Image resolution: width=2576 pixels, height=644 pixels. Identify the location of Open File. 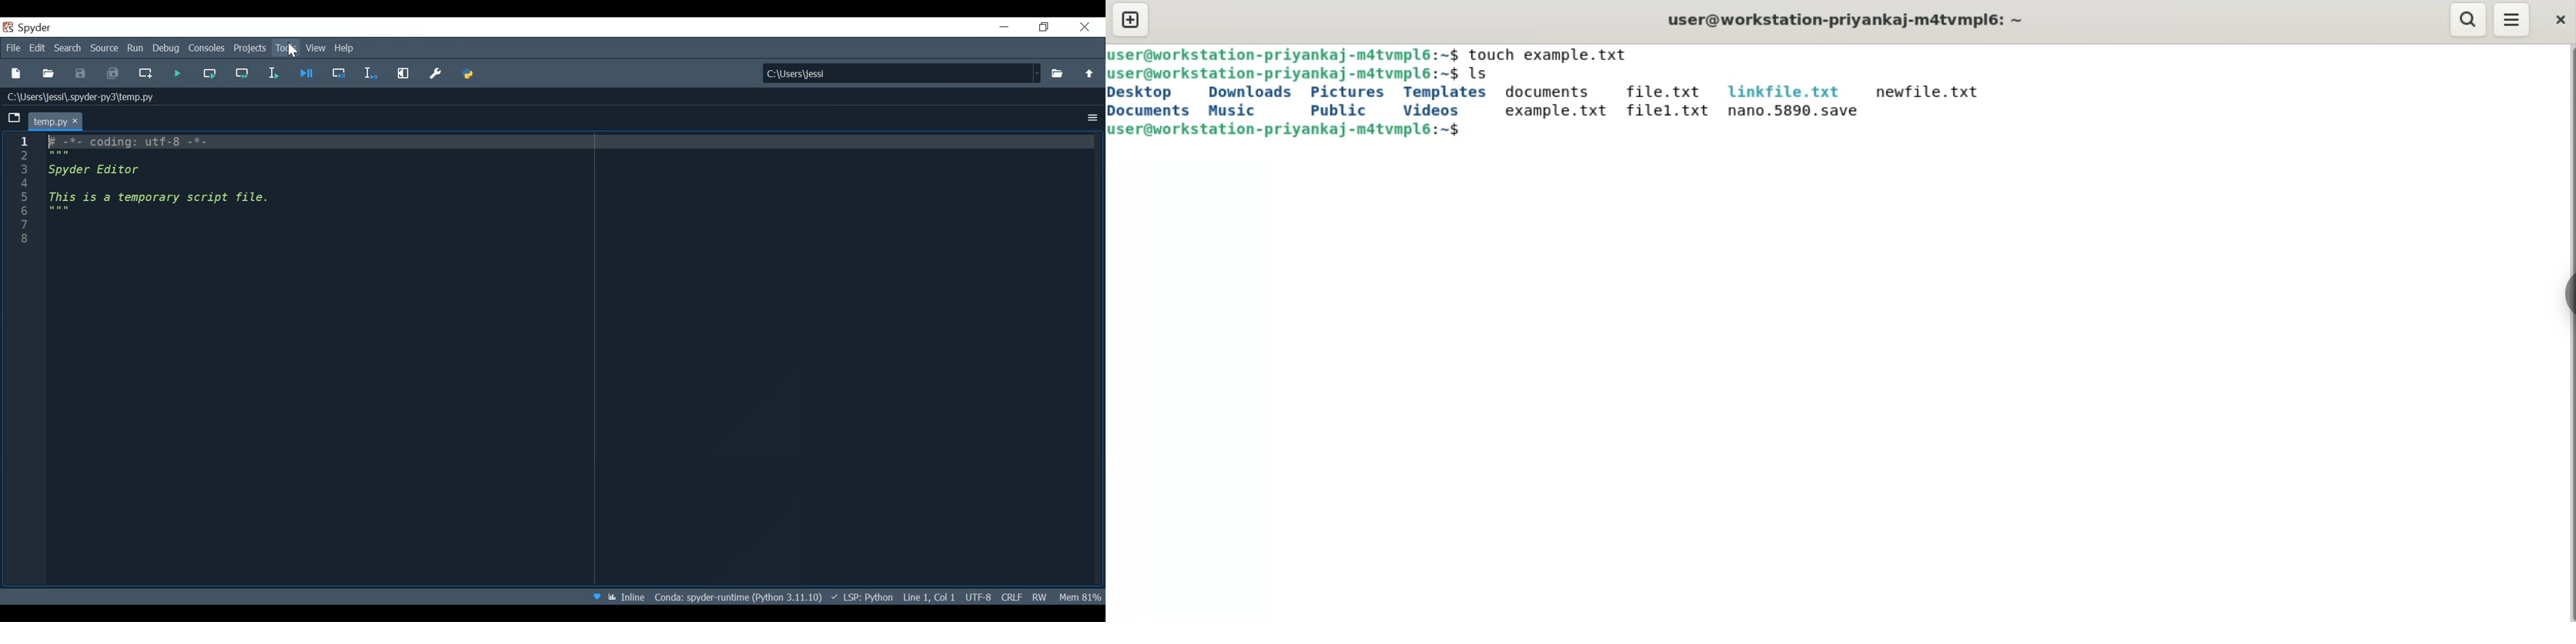
(47, 75).